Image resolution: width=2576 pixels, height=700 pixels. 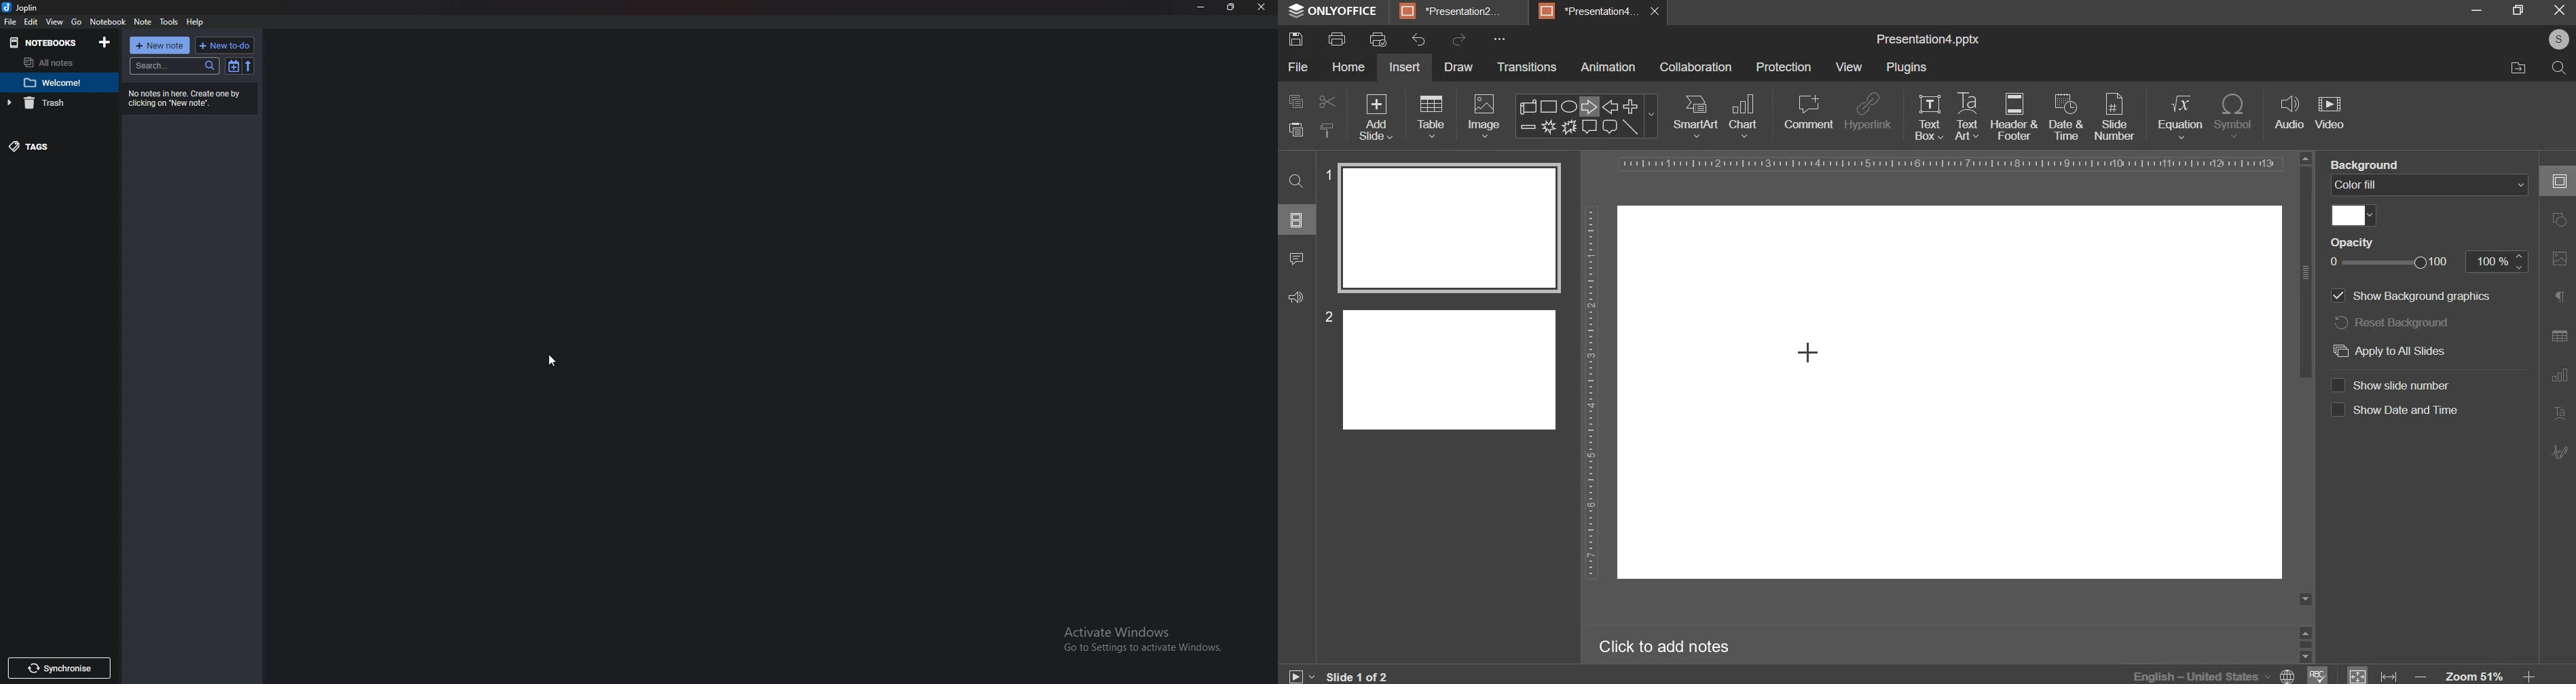 What do you see at coordinates (2387, 350) in the screenshot?
I see `apply to all slides` at bounding box center [2387, 350].